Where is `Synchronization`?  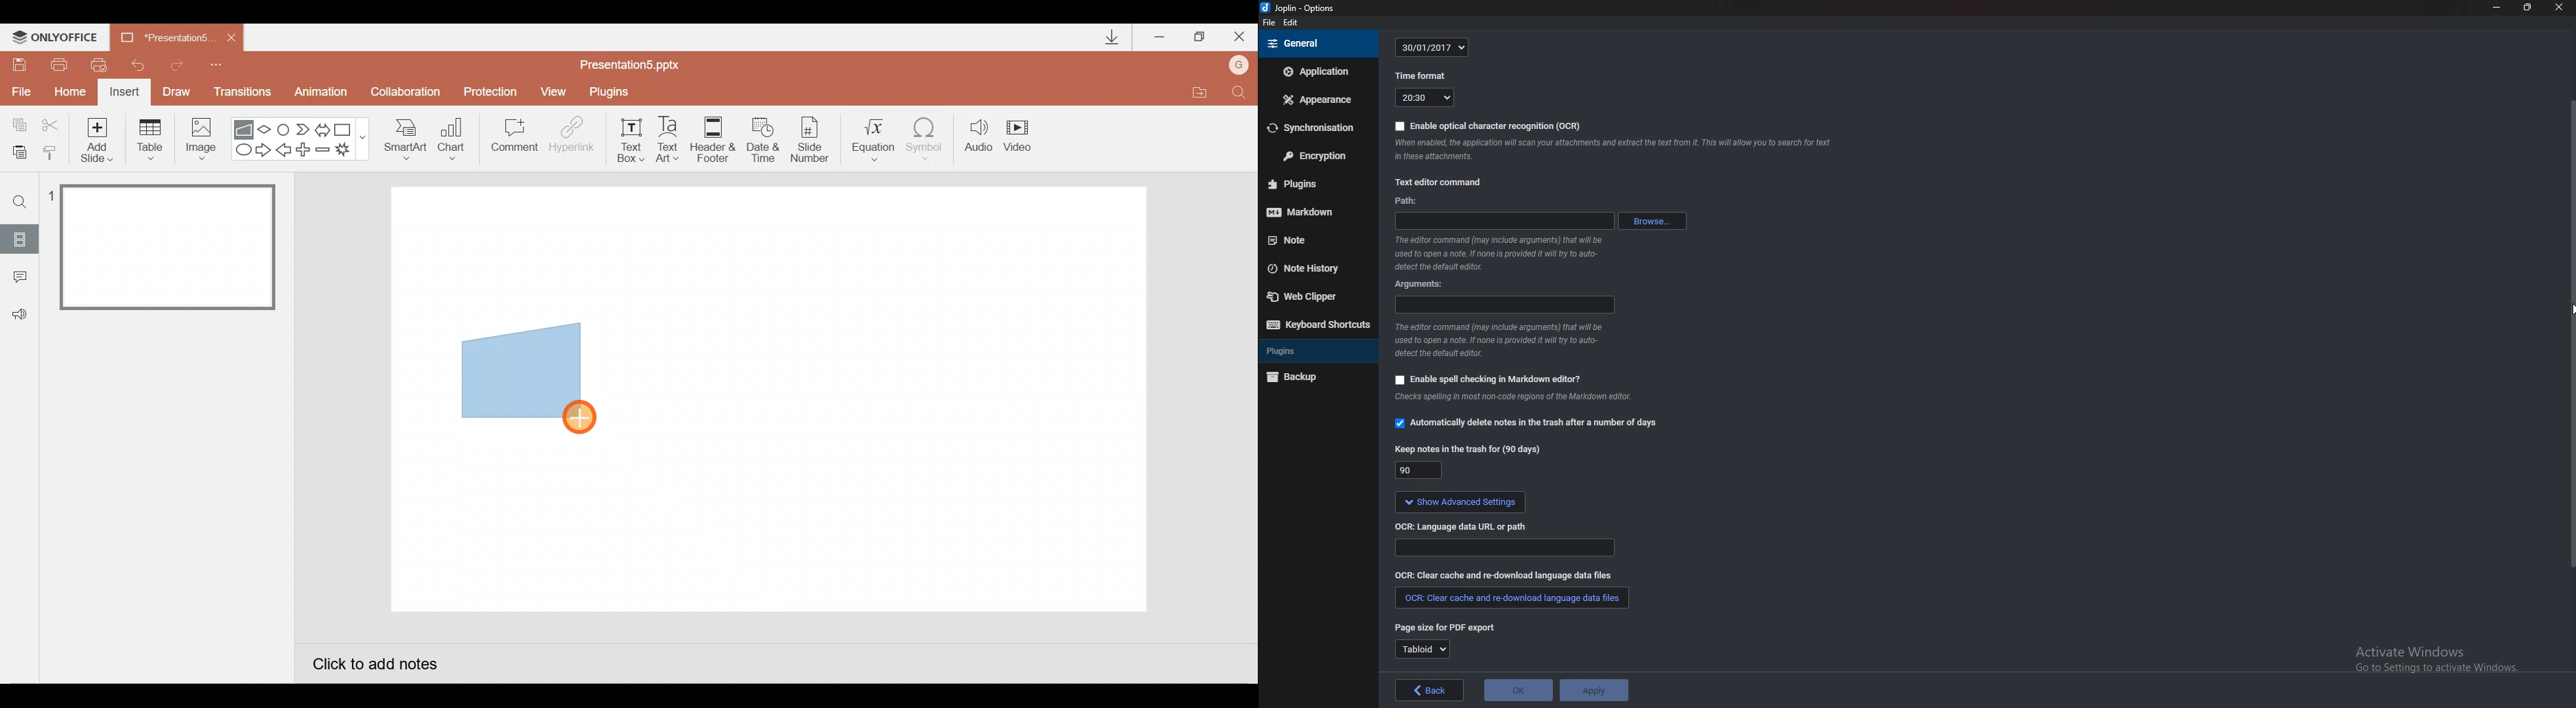 Synchronization is located at coordinates (1315, 128).